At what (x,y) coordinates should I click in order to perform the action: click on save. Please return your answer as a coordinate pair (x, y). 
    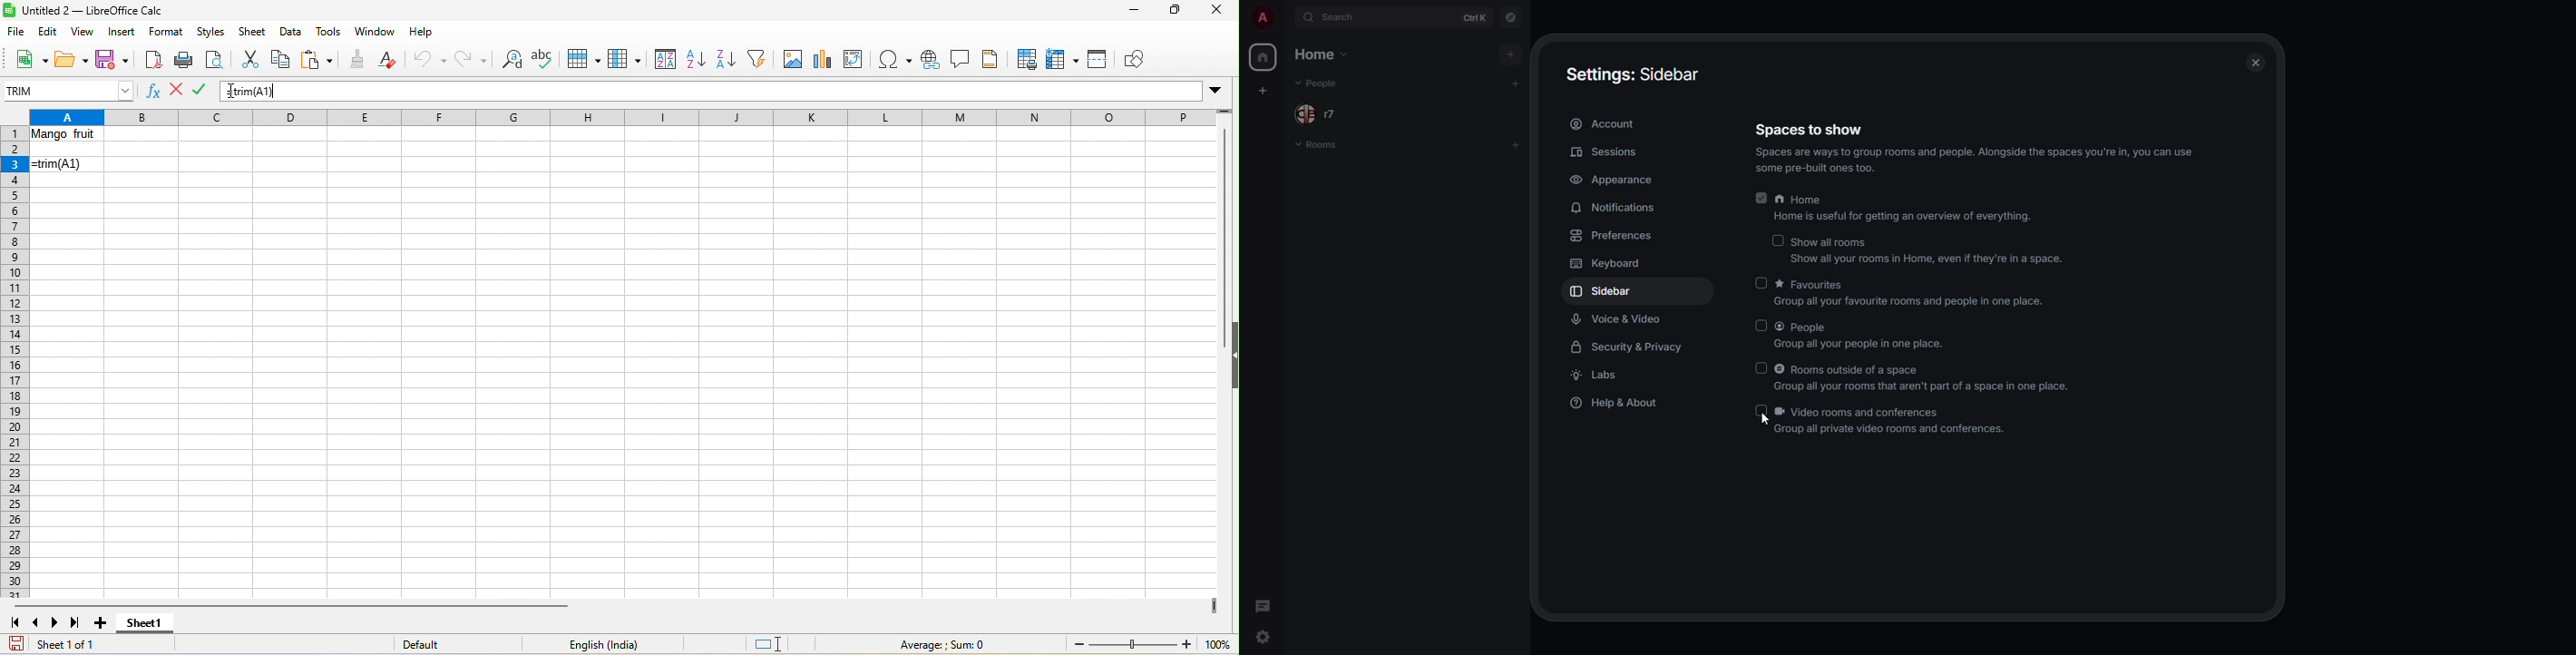
    Looking at the image, I should click on (112, 58).